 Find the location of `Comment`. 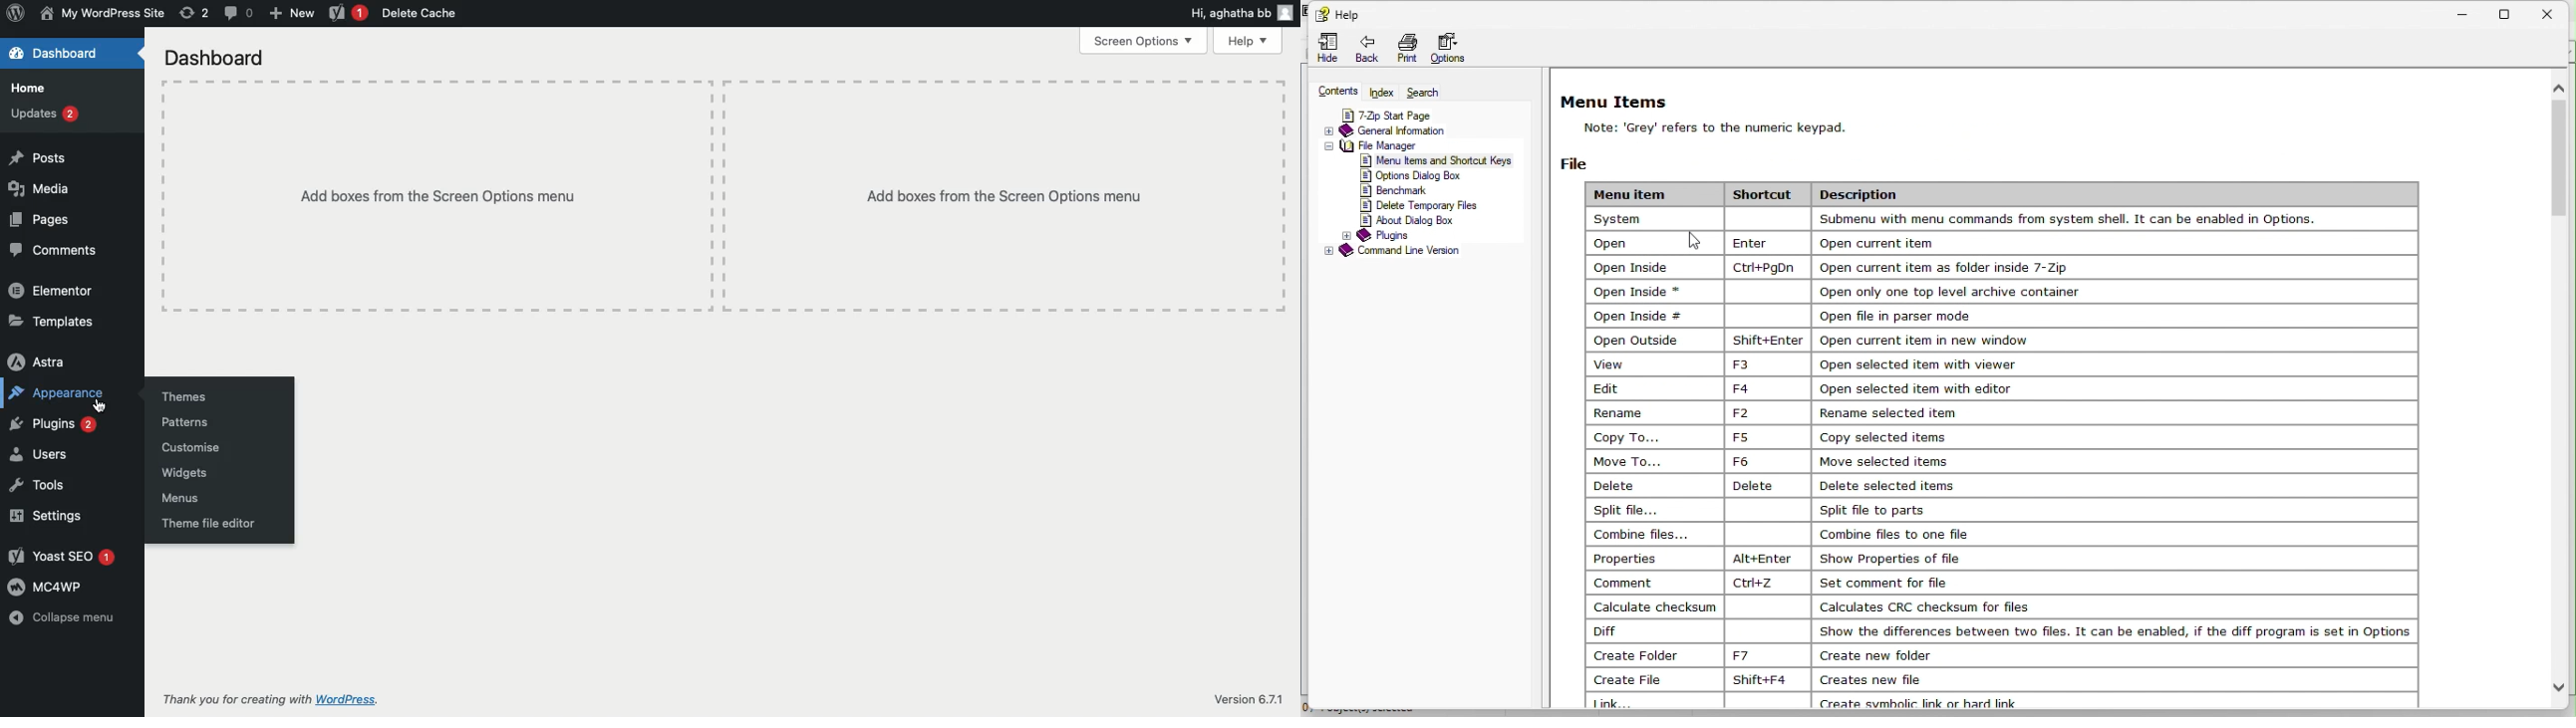

Comment is located at coordinates (236, 12).